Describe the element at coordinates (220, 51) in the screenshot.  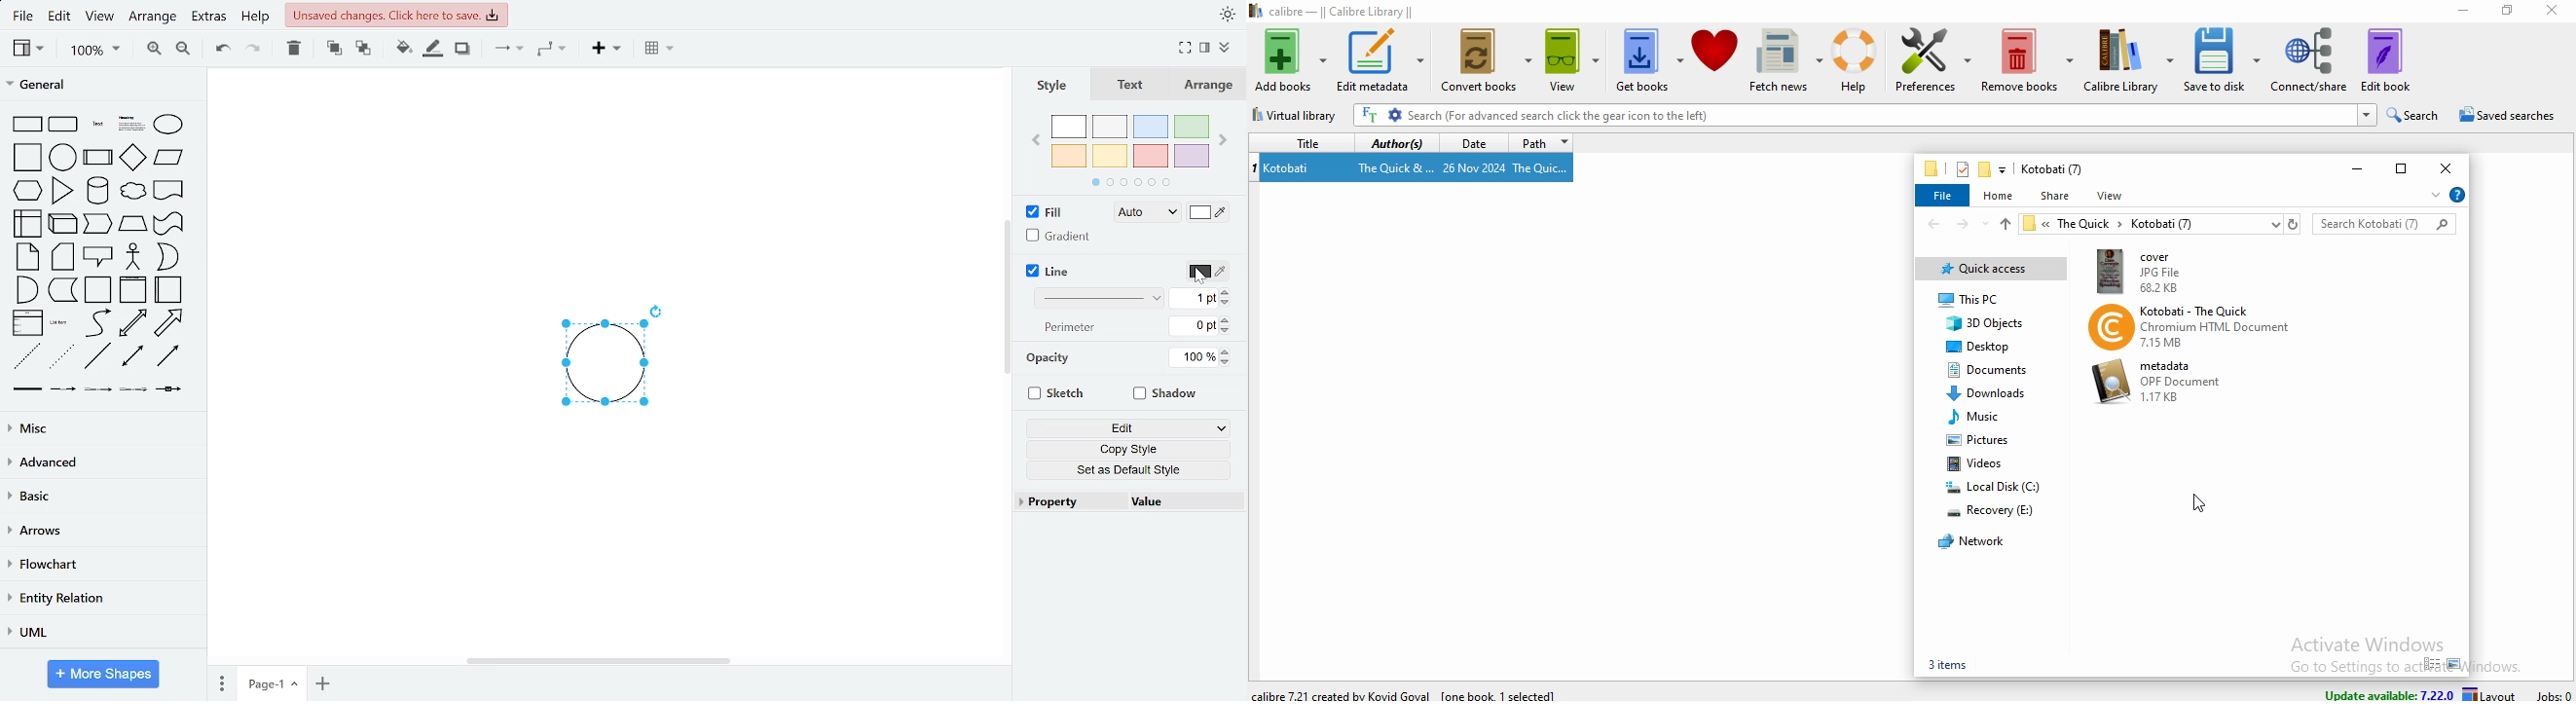
I see `undo` at that location.